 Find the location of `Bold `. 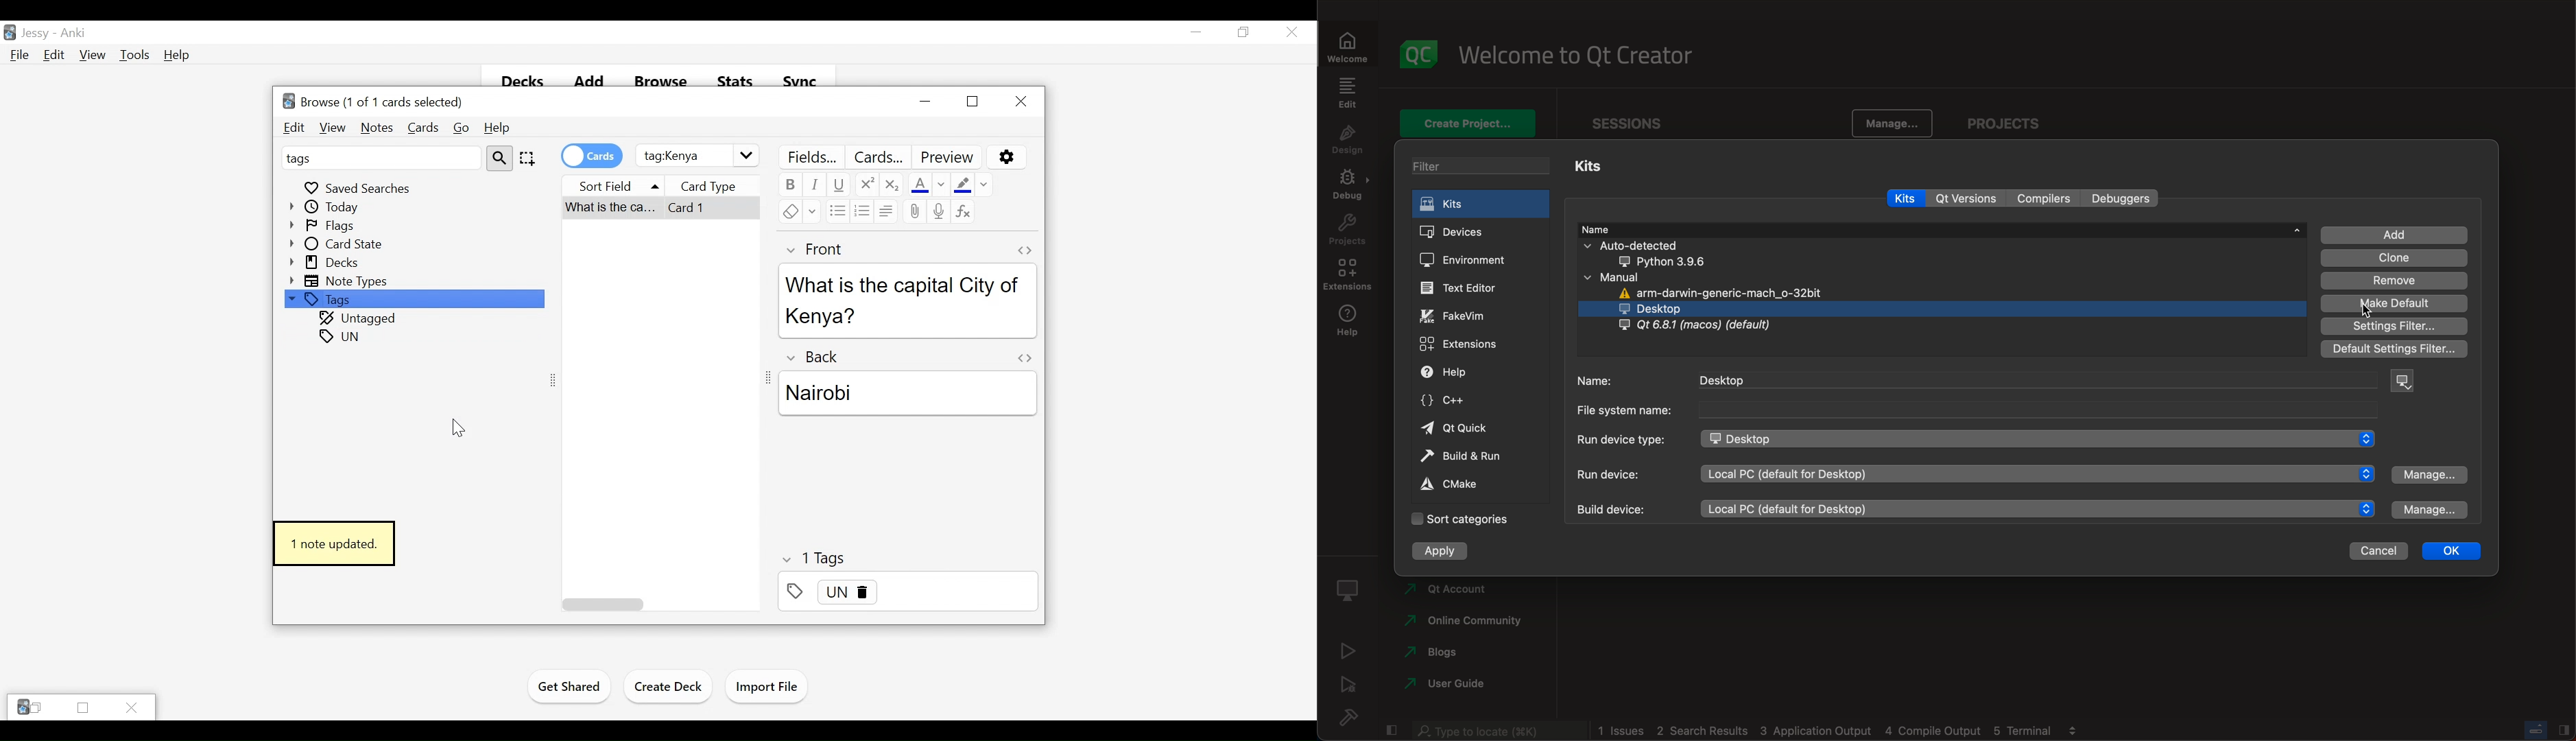

Bold  is located at coordinates (789, 185).